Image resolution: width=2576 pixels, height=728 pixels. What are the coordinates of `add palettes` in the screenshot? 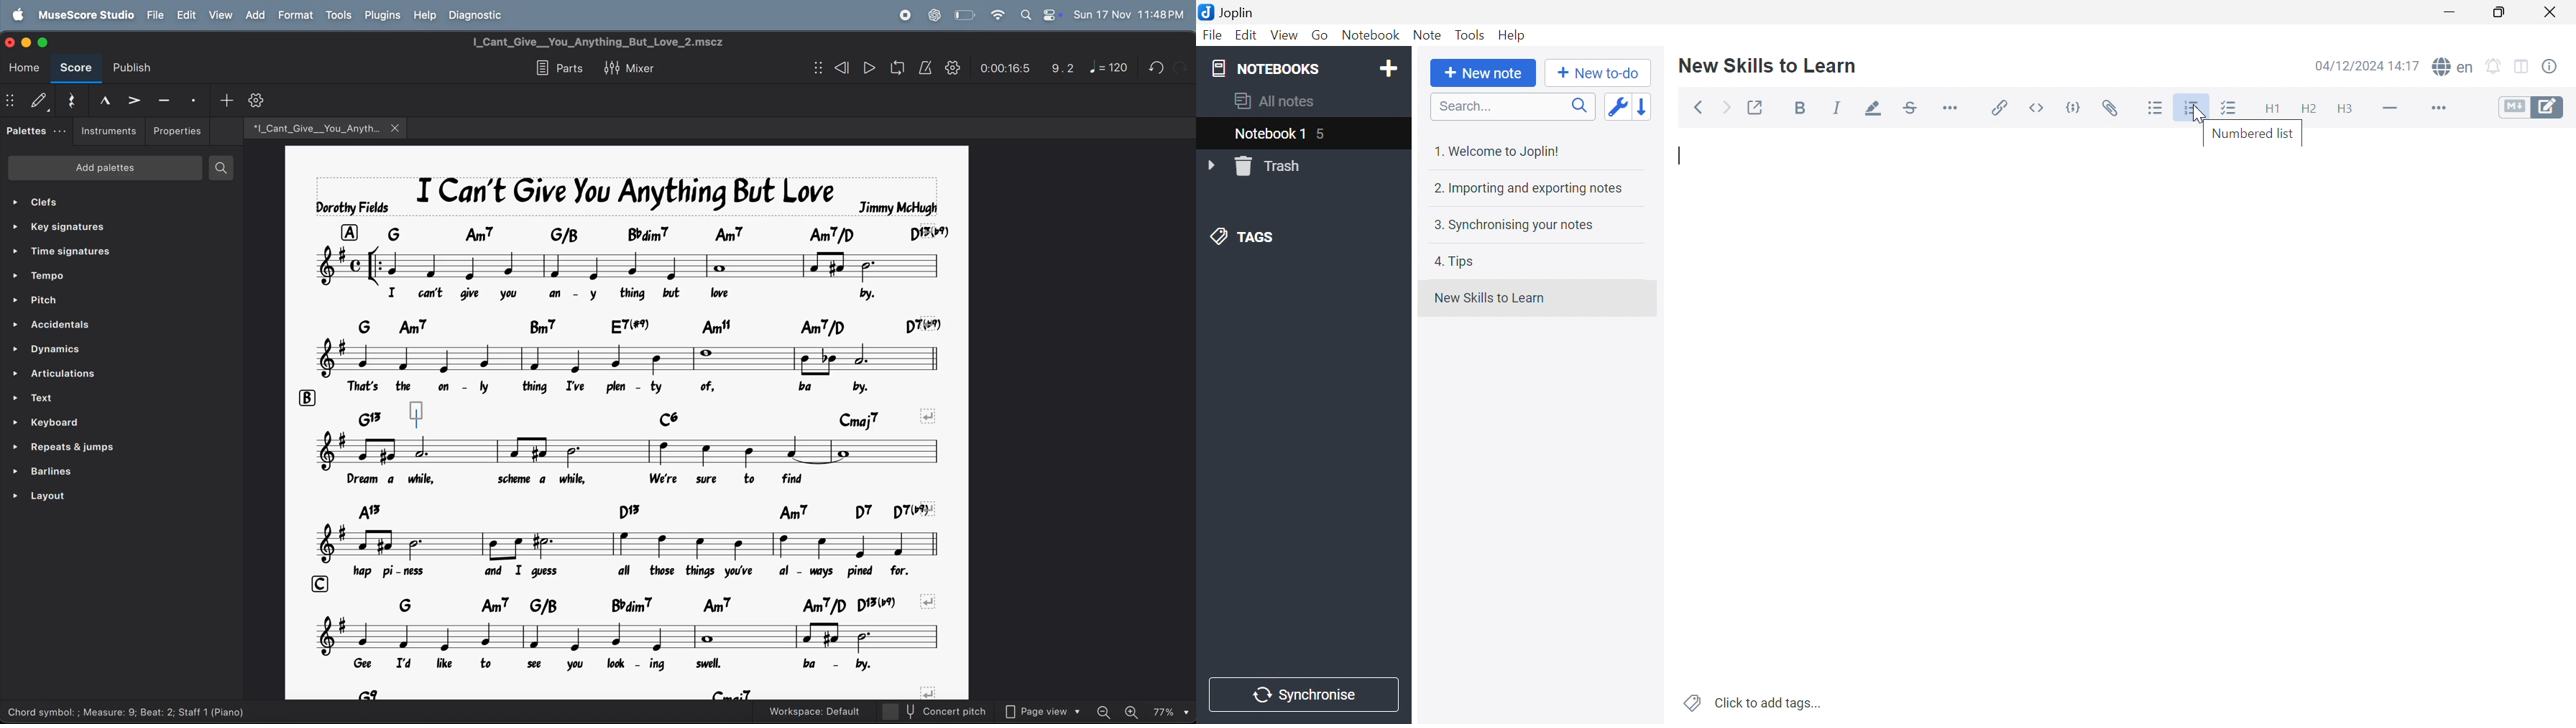 It's located at (104, 168).